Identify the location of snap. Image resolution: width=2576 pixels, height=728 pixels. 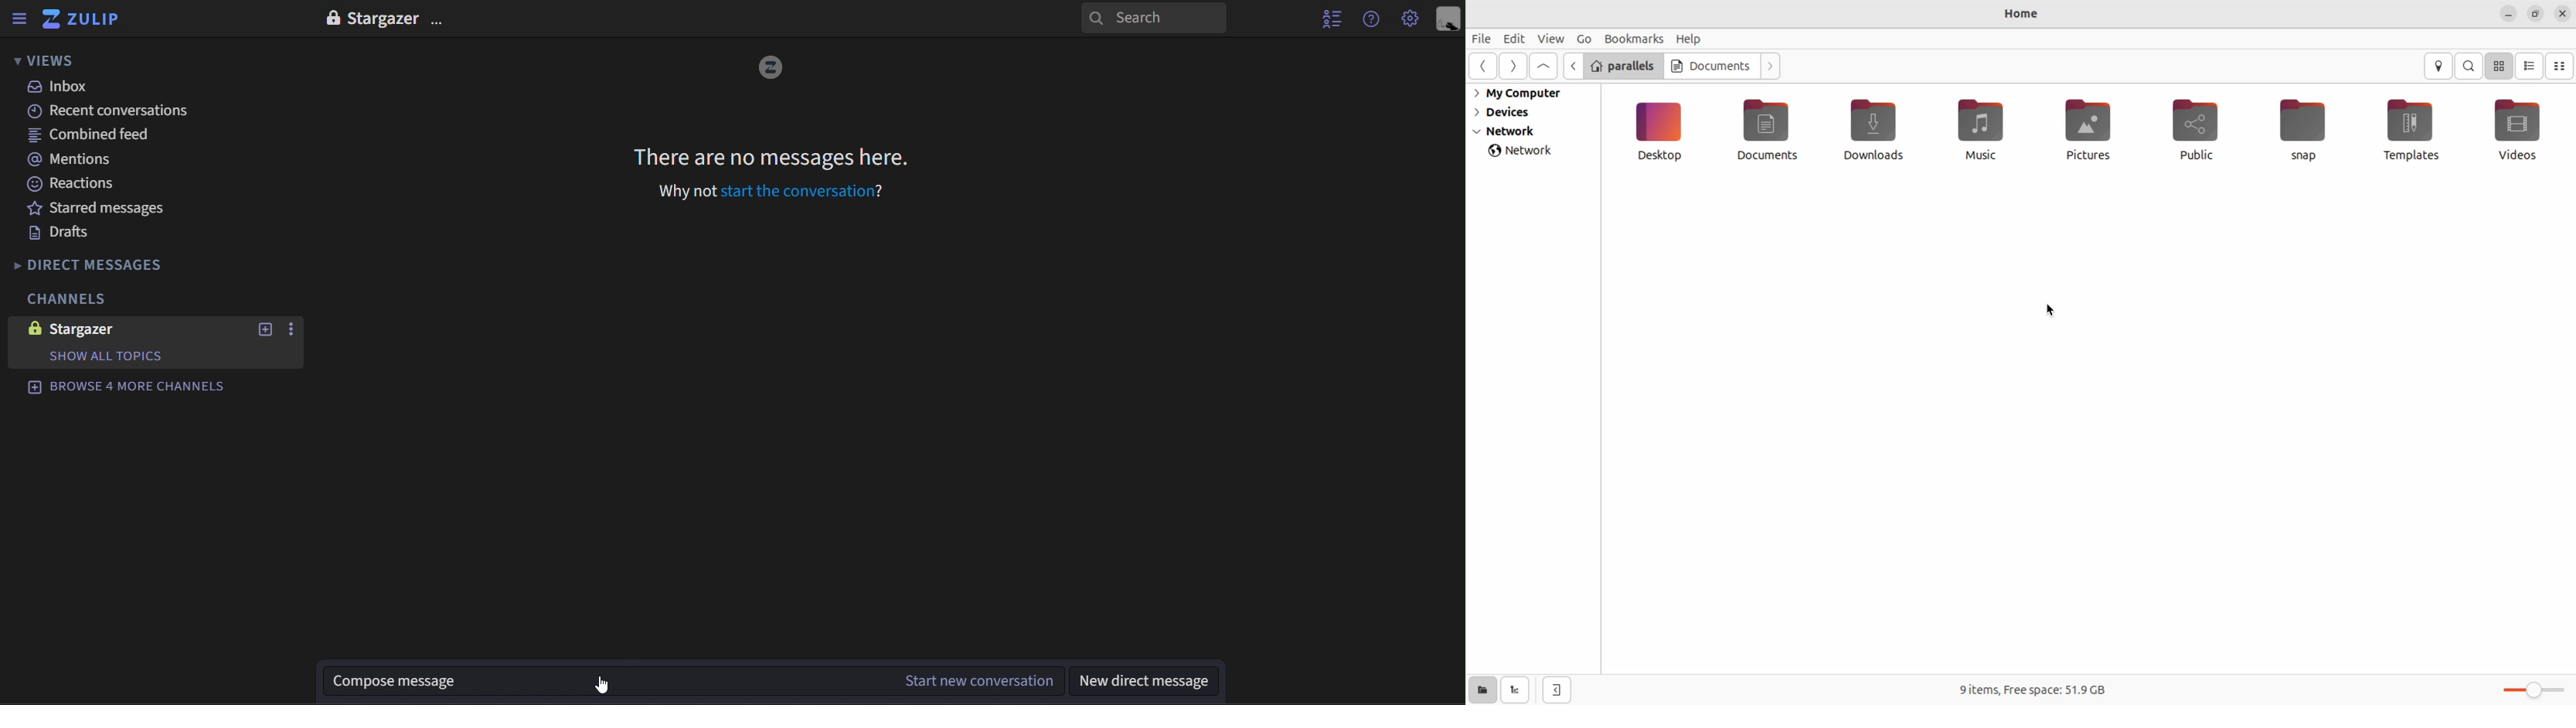
(2307, 130).